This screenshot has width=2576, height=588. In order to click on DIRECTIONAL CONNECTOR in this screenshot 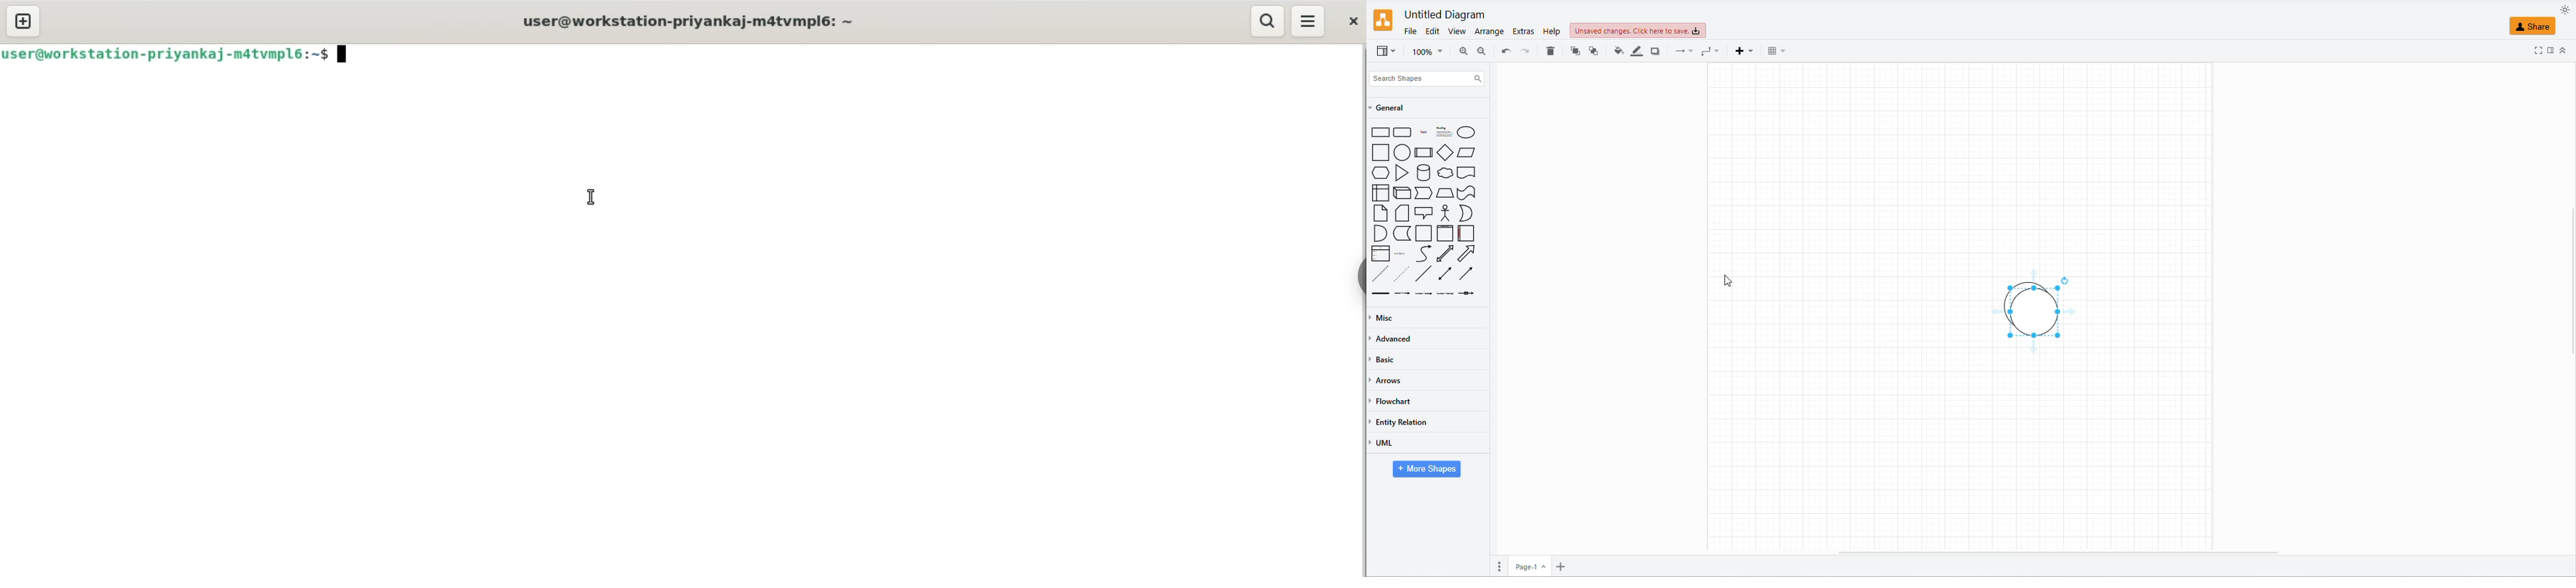, I will do `click(1464, 274)`.